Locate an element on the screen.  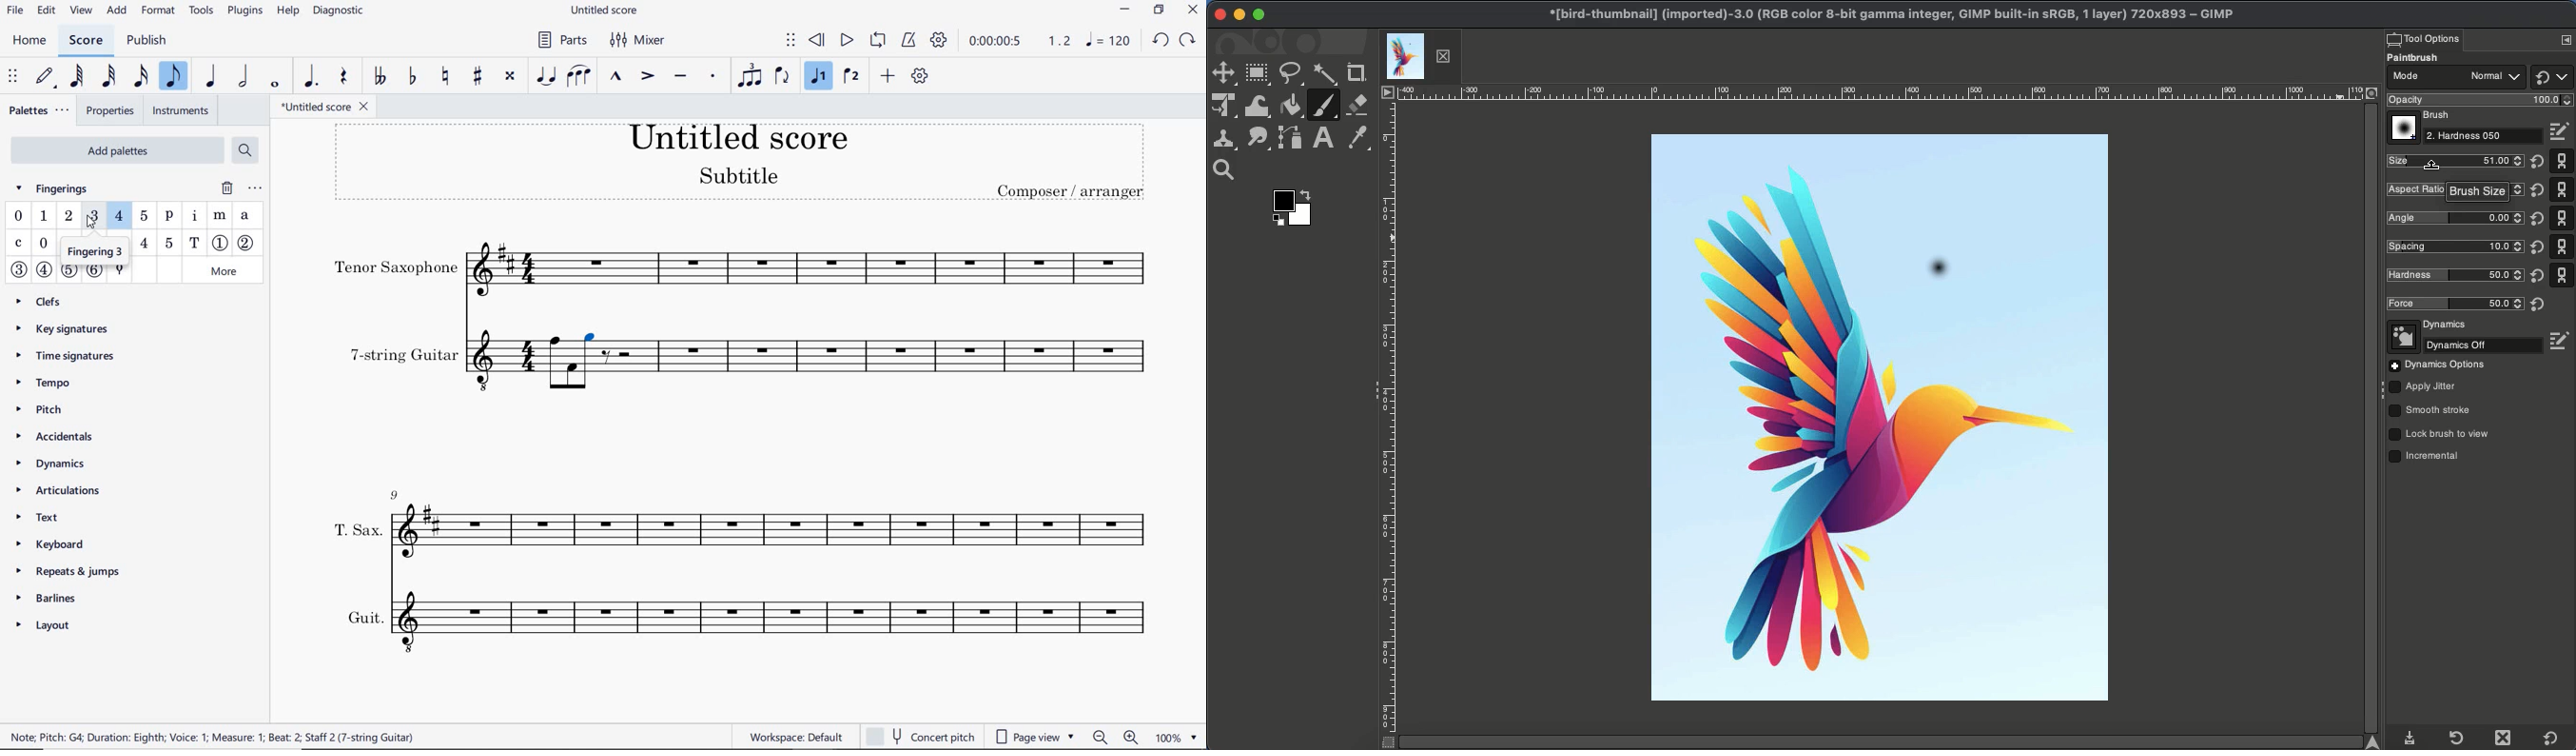
PLAYBACK SETTINGS is located at coordinates (938, 40).